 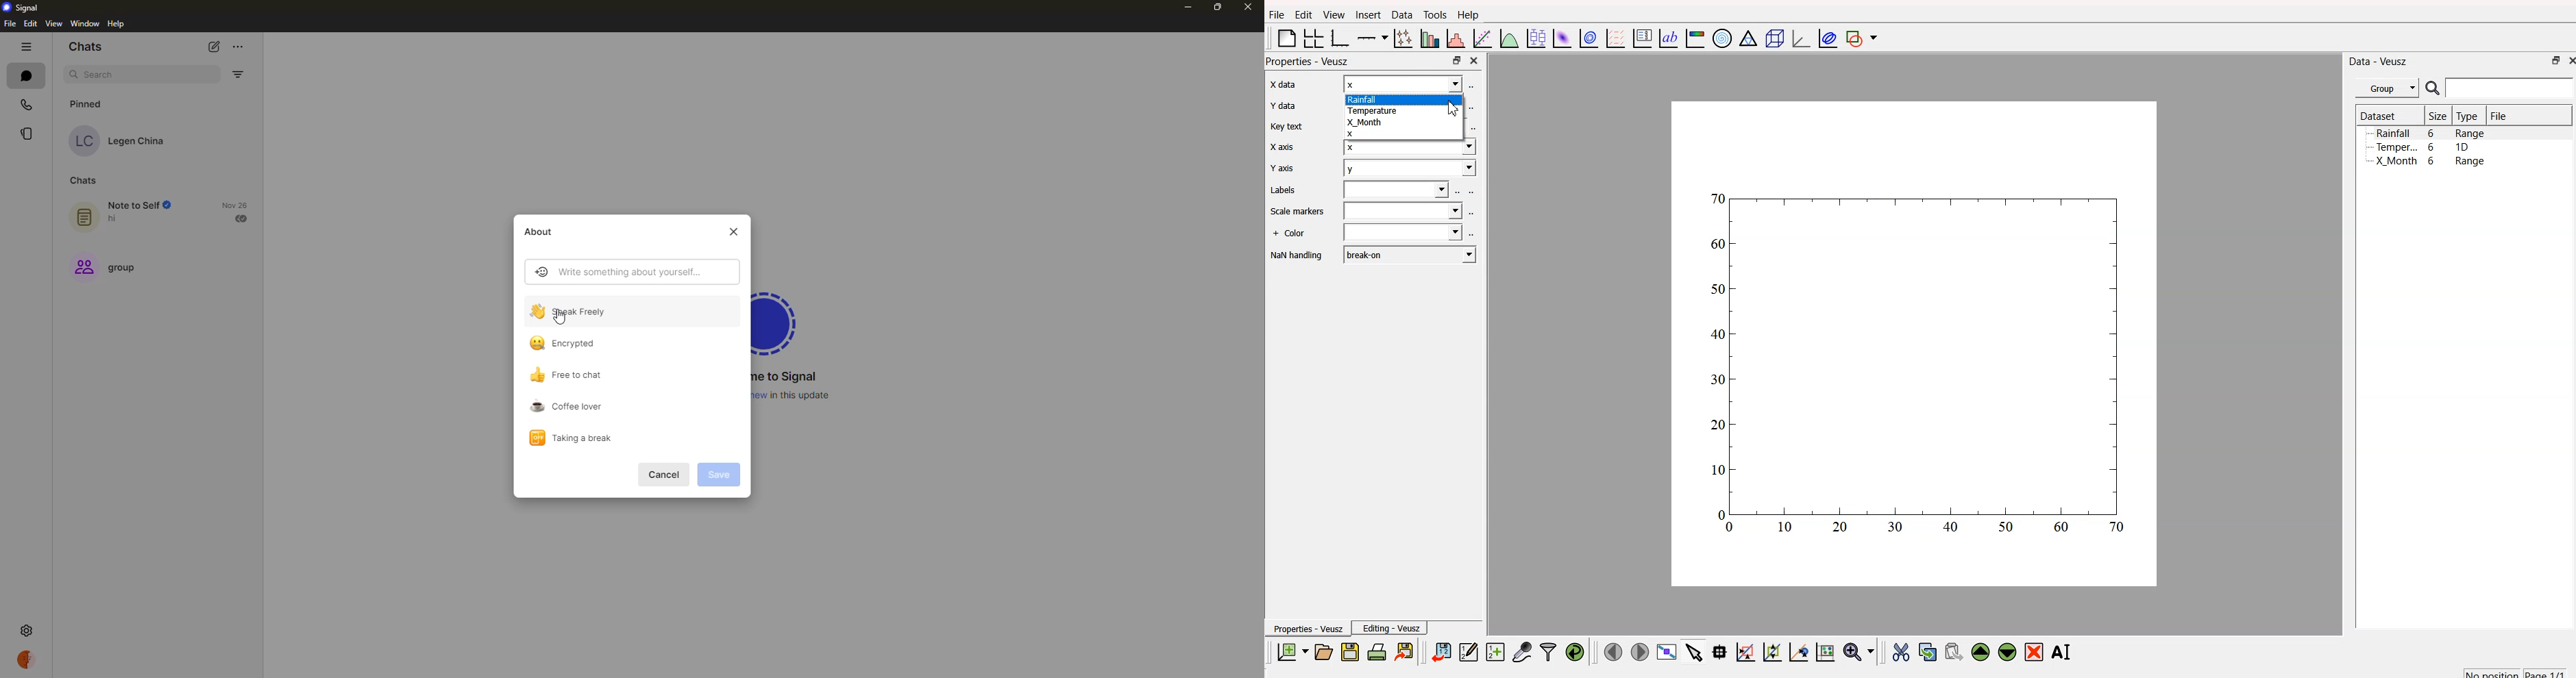 I want to click on move to the next page, so click(x=1641, y=652).